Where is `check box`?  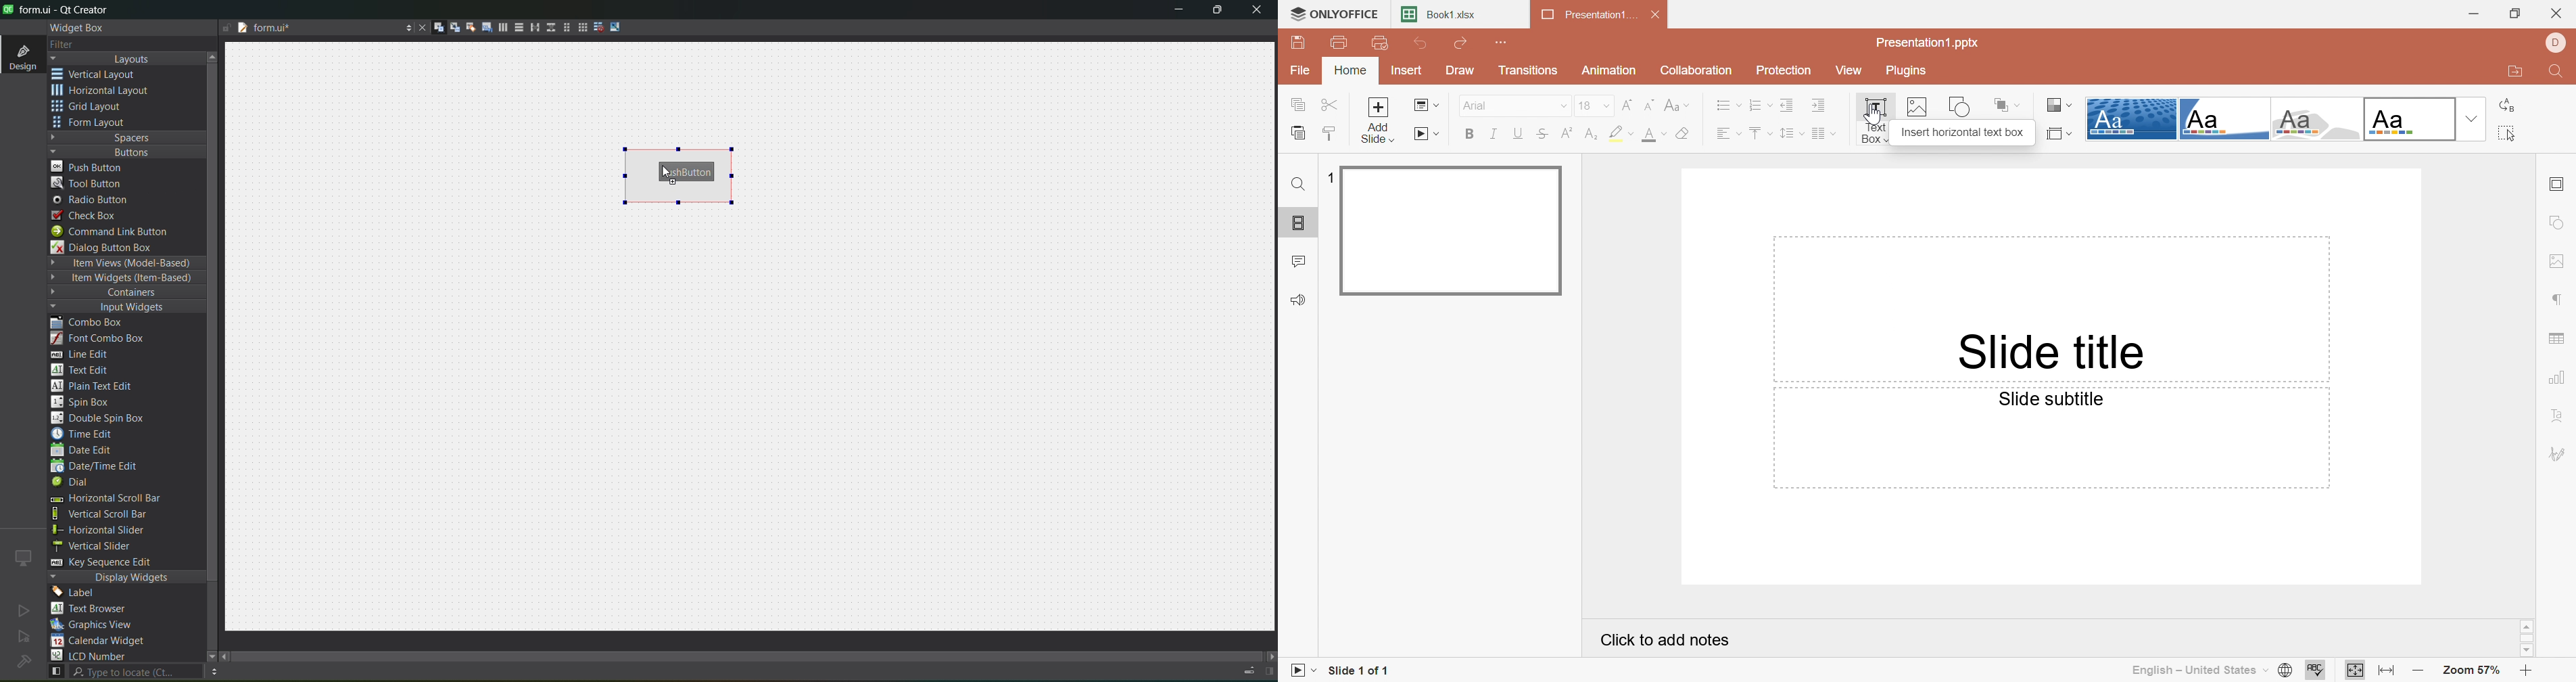 check box is located at coordinates (91, 216).